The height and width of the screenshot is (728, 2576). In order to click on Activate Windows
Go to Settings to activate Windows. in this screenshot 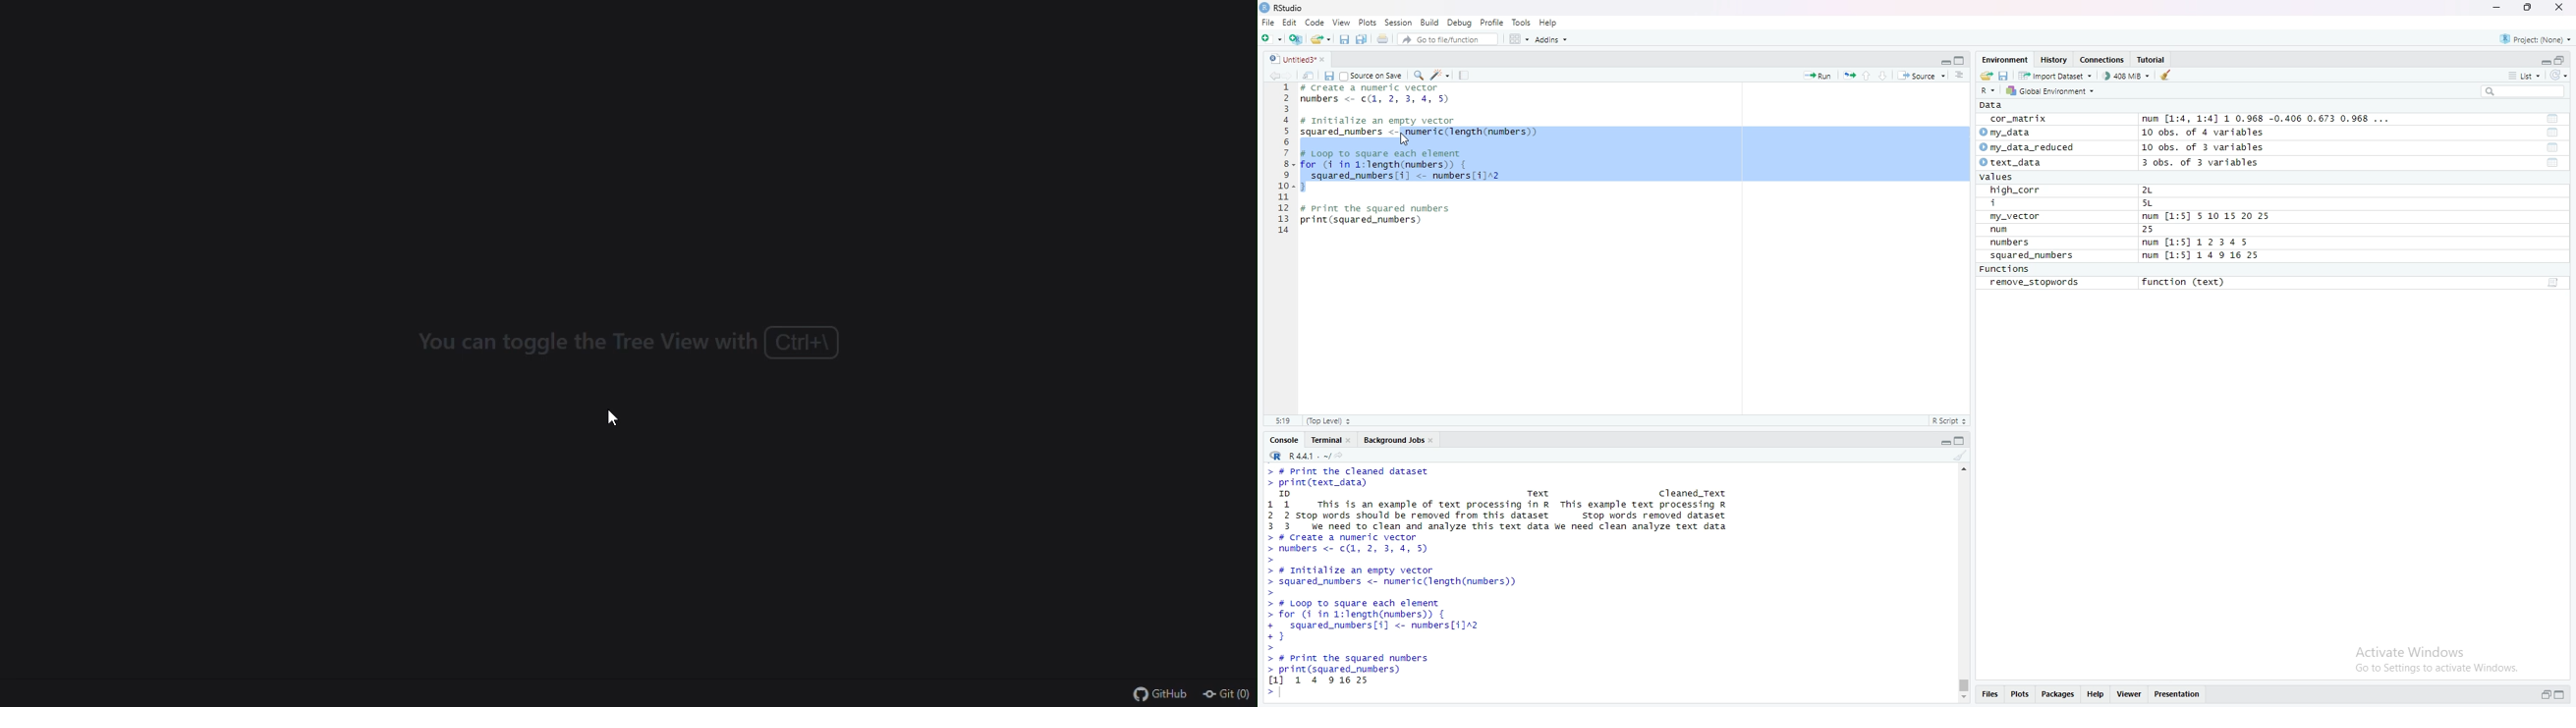, I will do `click(2439, 657)`.